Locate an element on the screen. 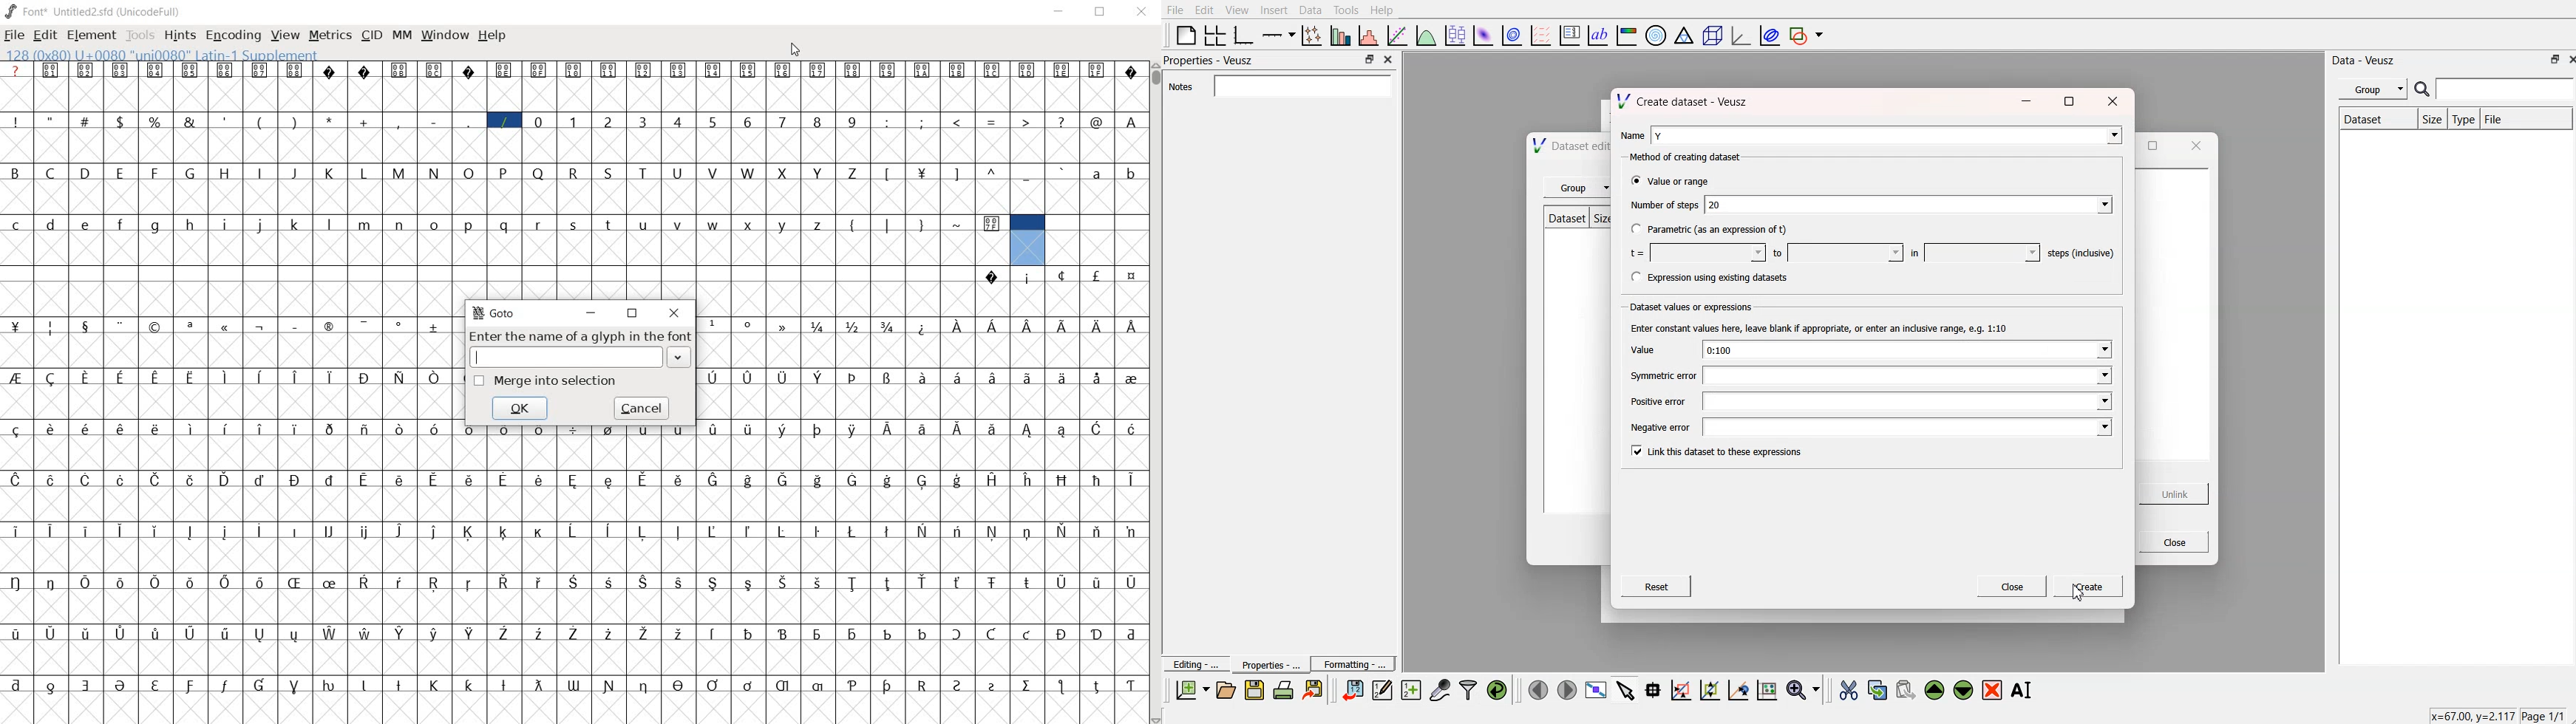 The image size is (2576, 728). Size is located at coordinates (2430, 119).